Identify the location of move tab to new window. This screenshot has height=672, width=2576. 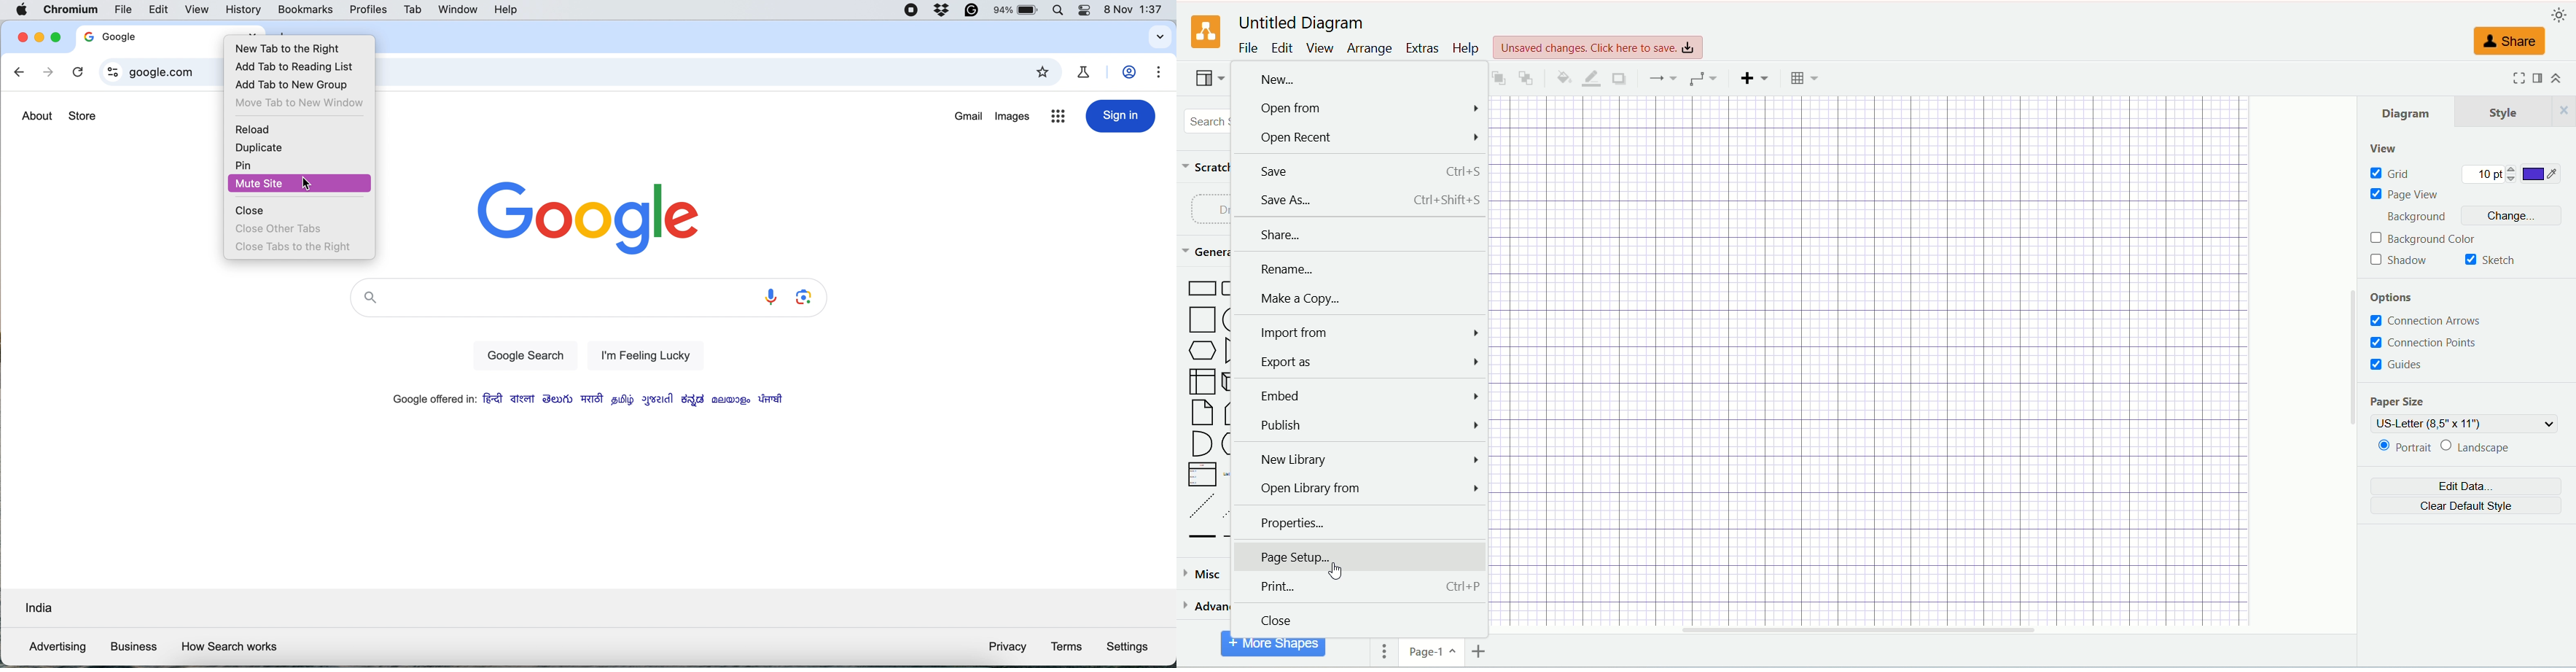
(301, 102).